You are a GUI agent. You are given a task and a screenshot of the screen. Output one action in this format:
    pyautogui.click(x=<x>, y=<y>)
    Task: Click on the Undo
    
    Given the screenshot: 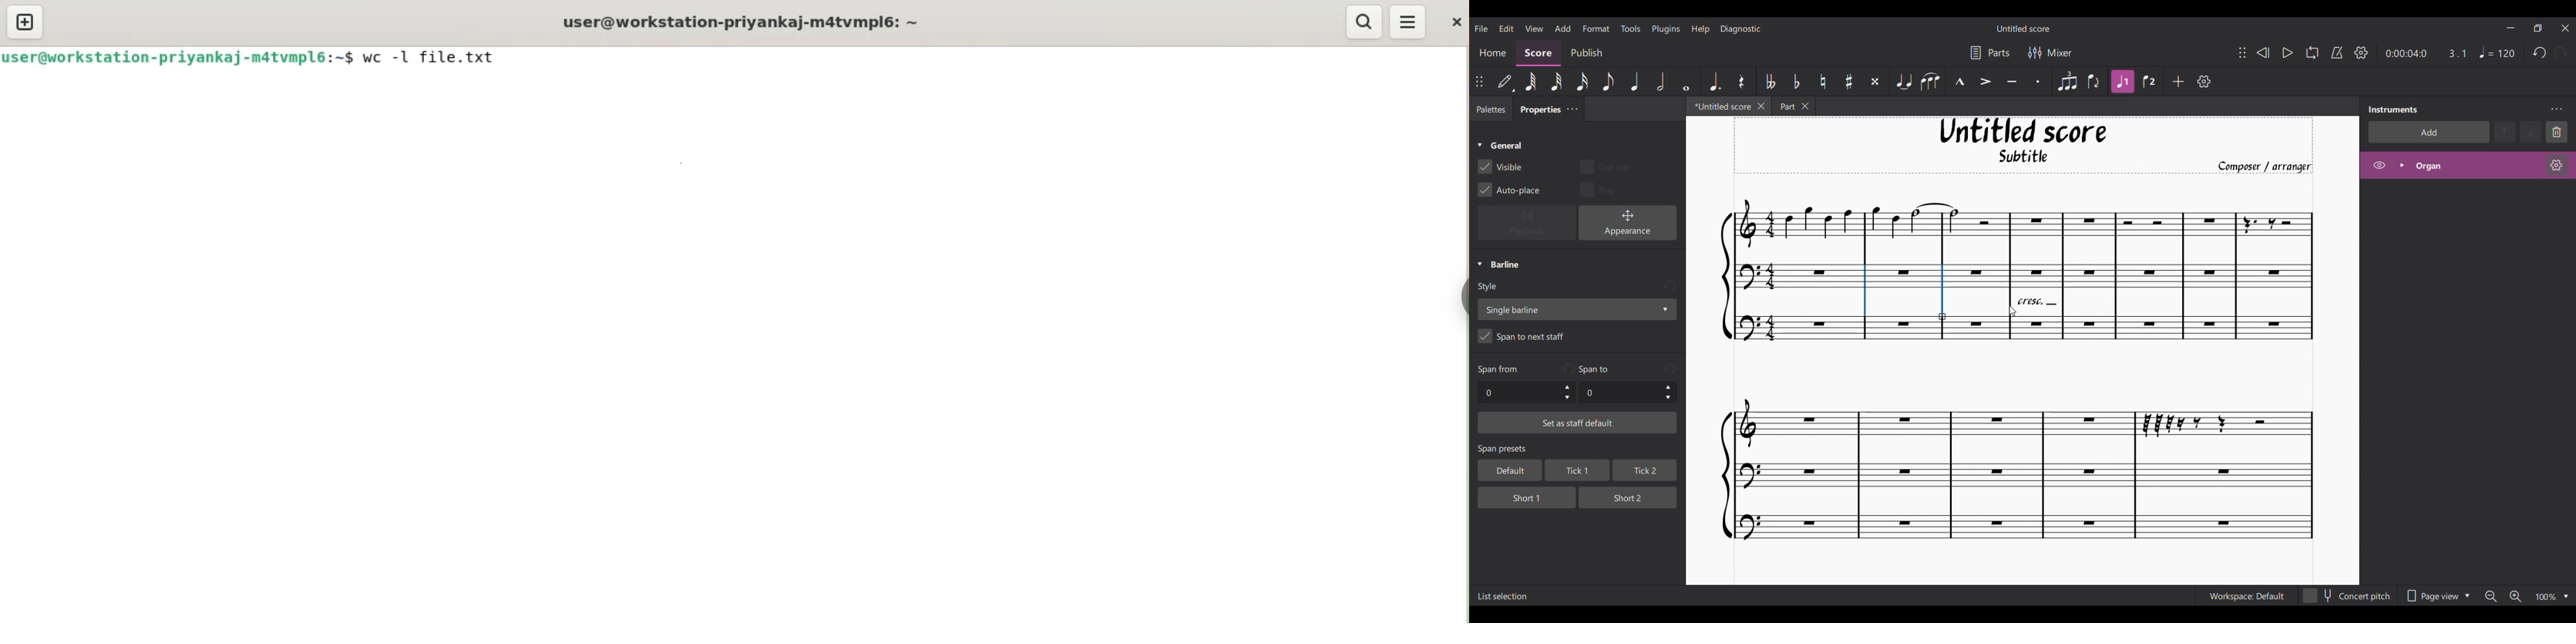 What is the action you would take?
    pyautogui.click(x=2540, y=53)
    